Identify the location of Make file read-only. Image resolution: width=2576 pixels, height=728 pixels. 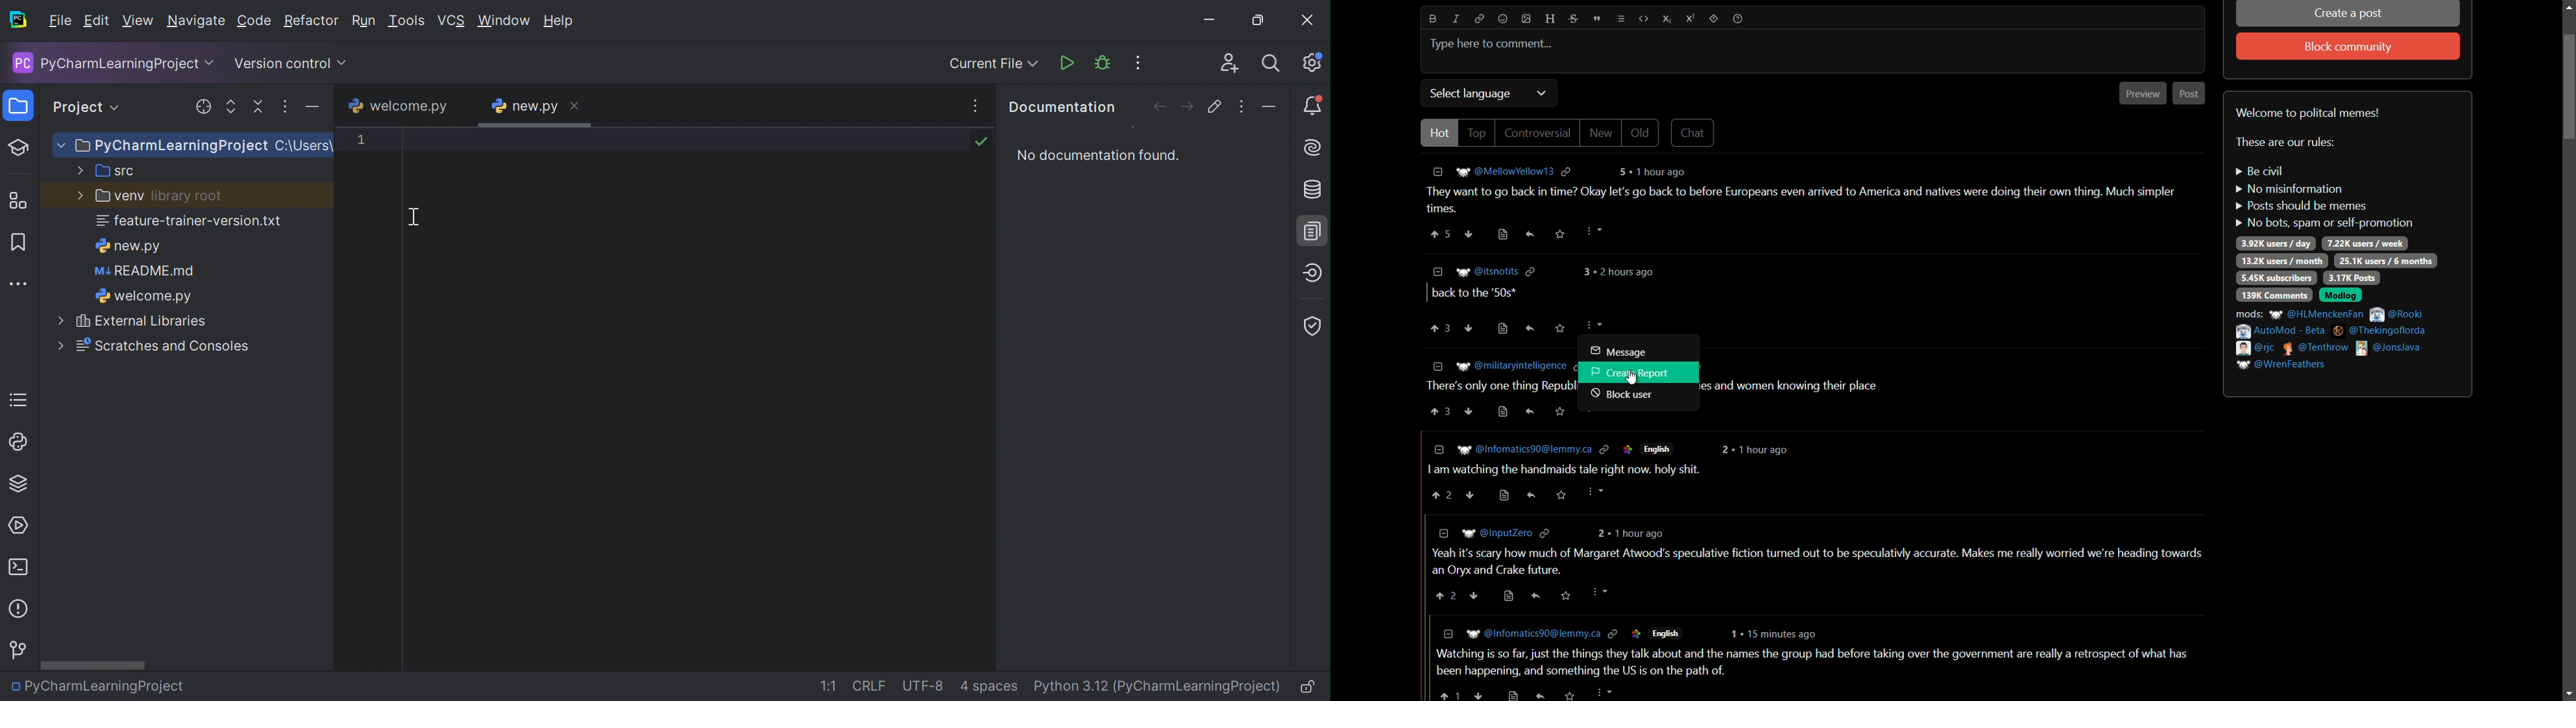
(1312, 688).